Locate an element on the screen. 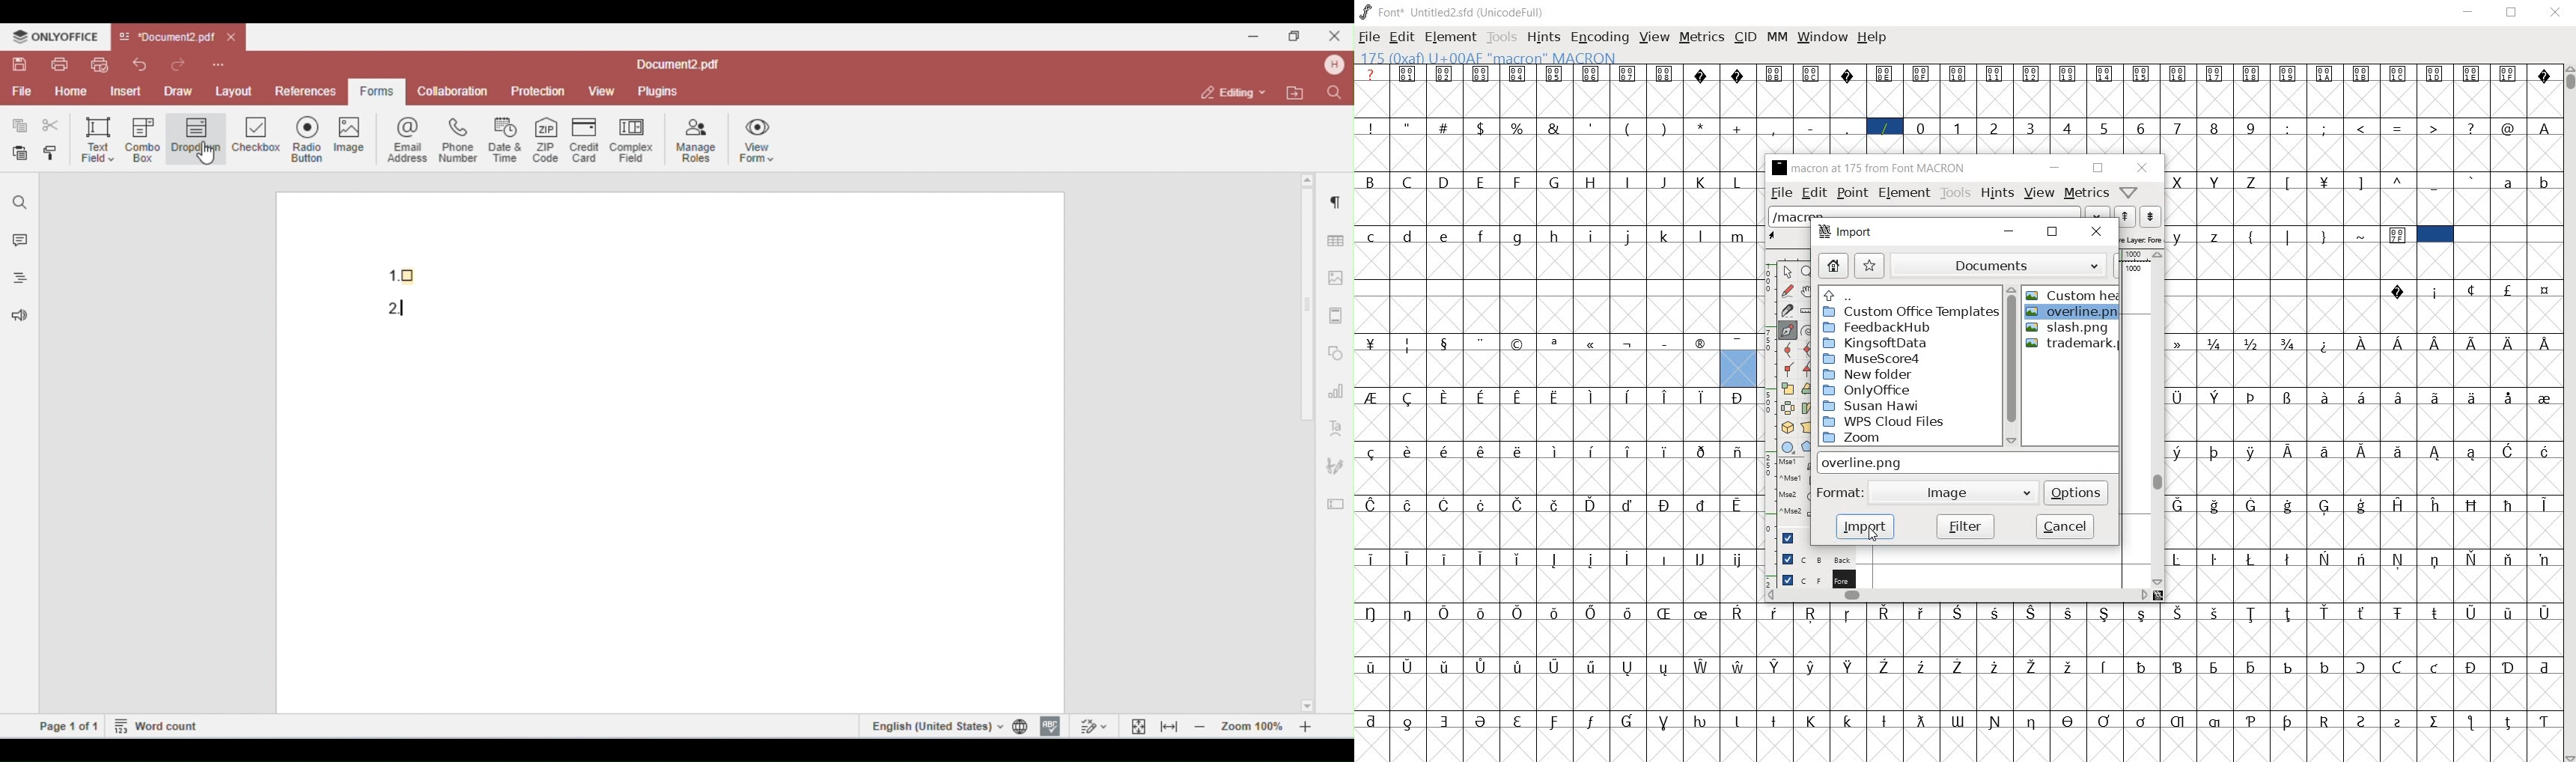 This screenshot has height=784, width=2576. Symbol is located at coordinates (2473, 290).